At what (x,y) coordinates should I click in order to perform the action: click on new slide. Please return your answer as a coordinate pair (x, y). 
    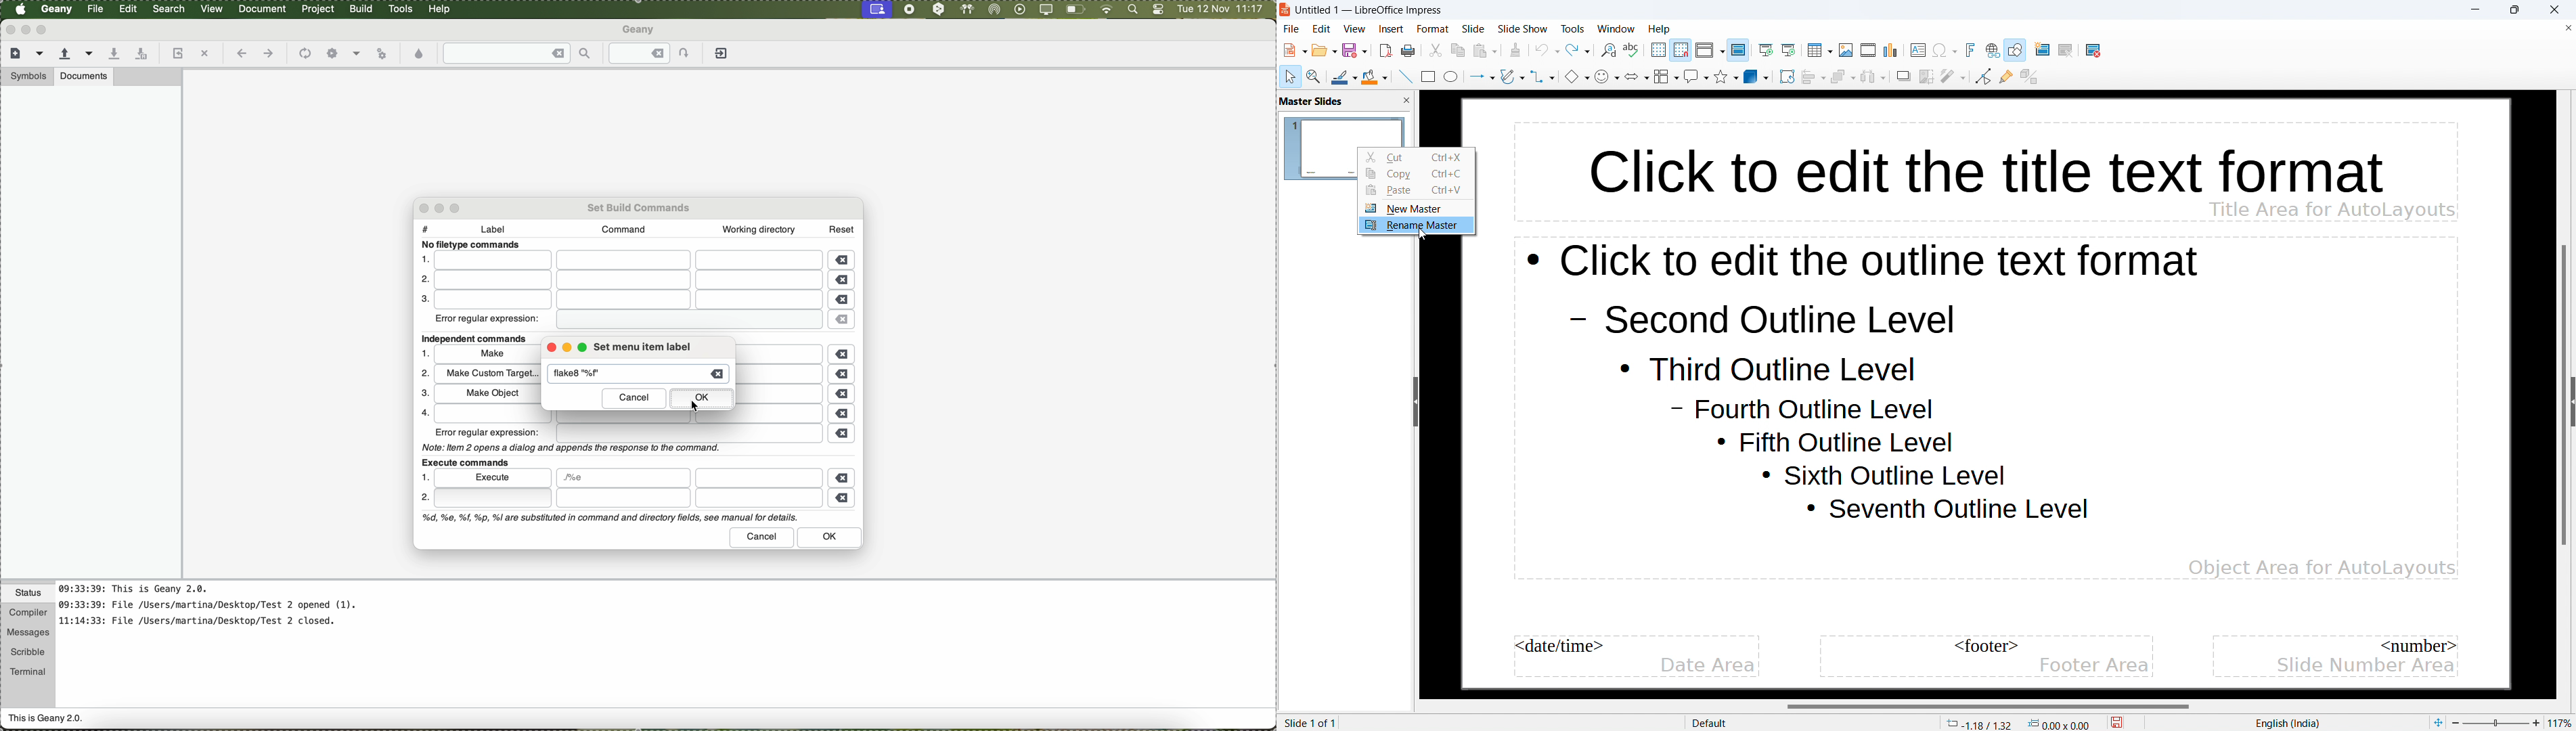
    Looking at the image, I should click on (2045, 50).